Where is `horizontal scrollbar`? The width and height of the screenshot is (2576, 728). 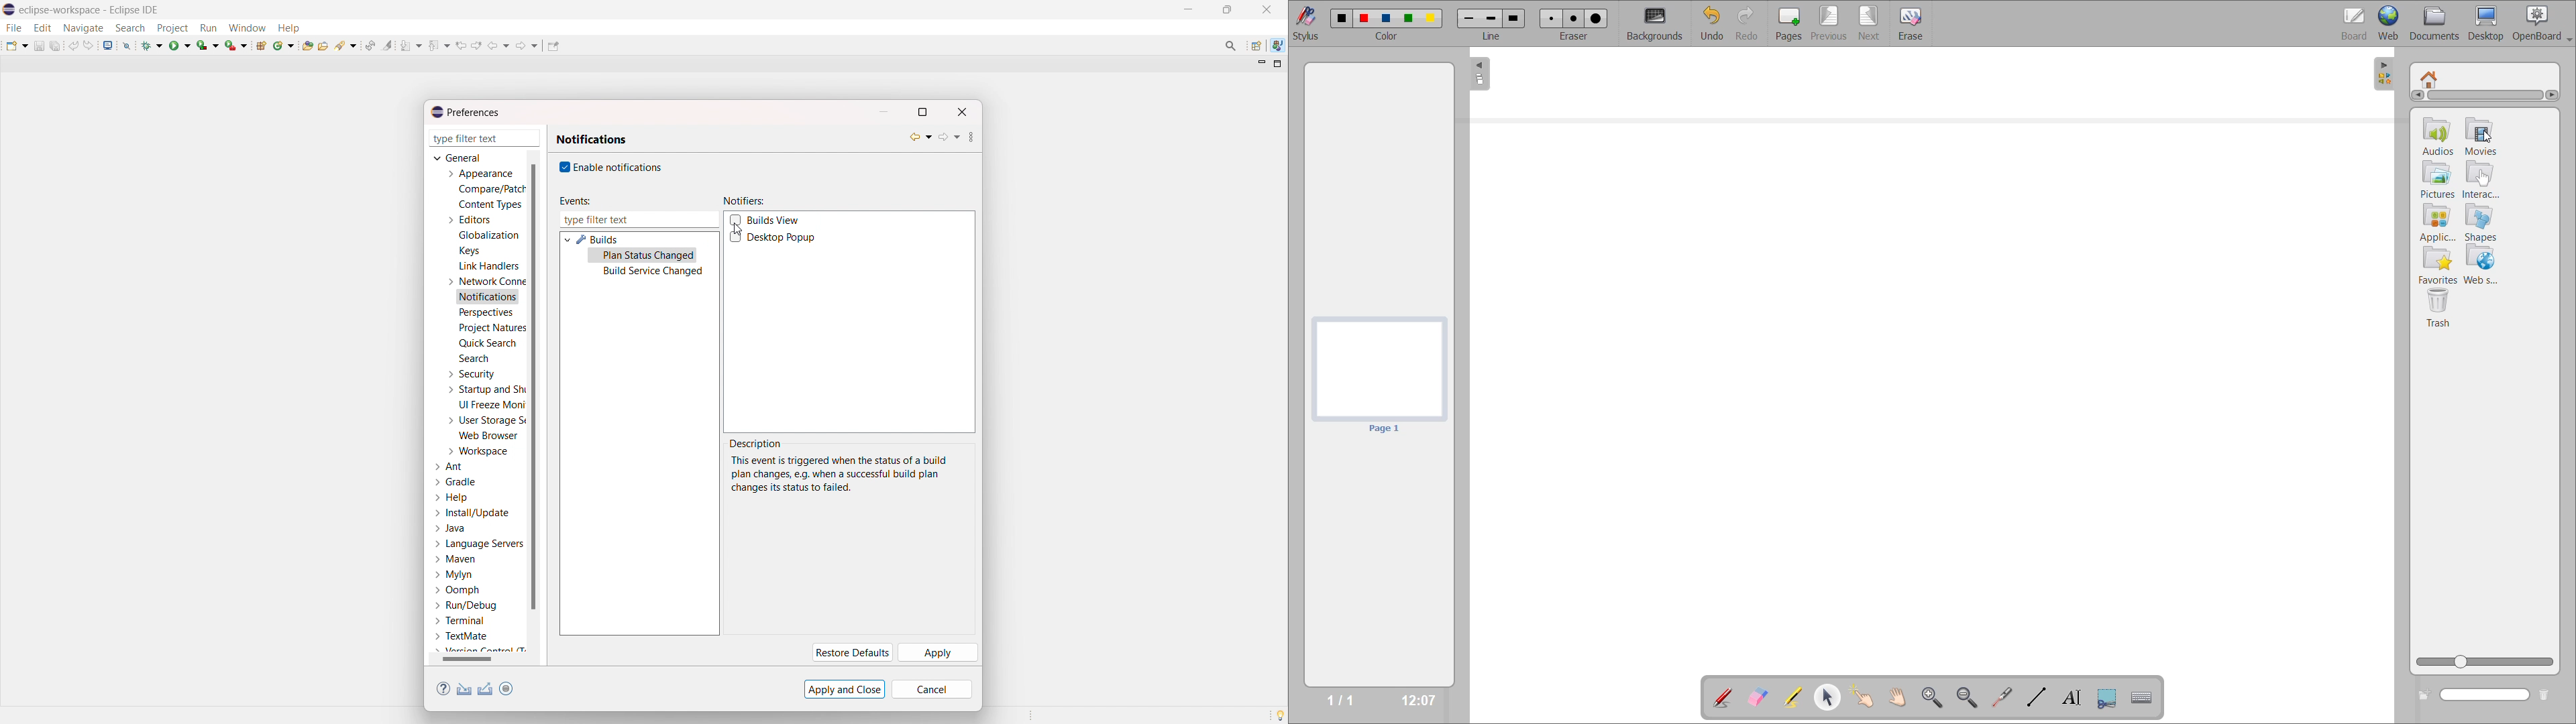 horizontal scrollbar is located at coordinates (467, 658).